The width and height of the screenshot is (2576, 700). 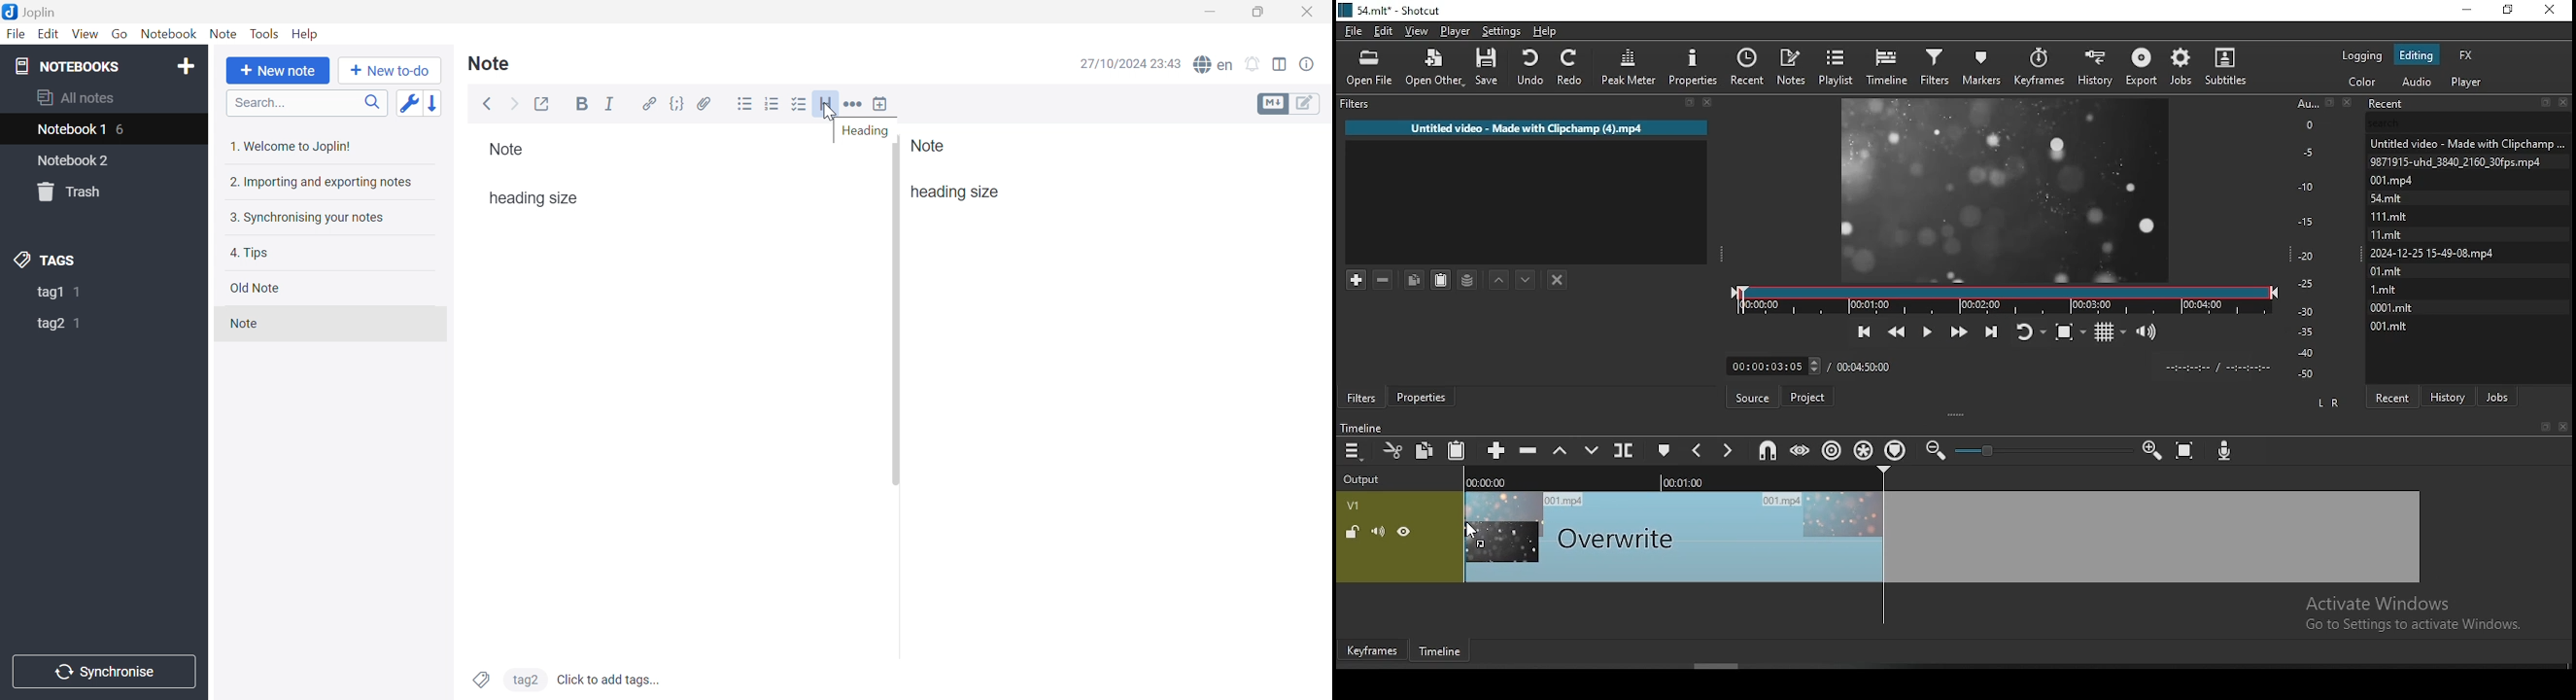 What do you see at coordinates (1592, 449) in the screenshot?
I see `overwrite` at bounding box center [1592, 449].